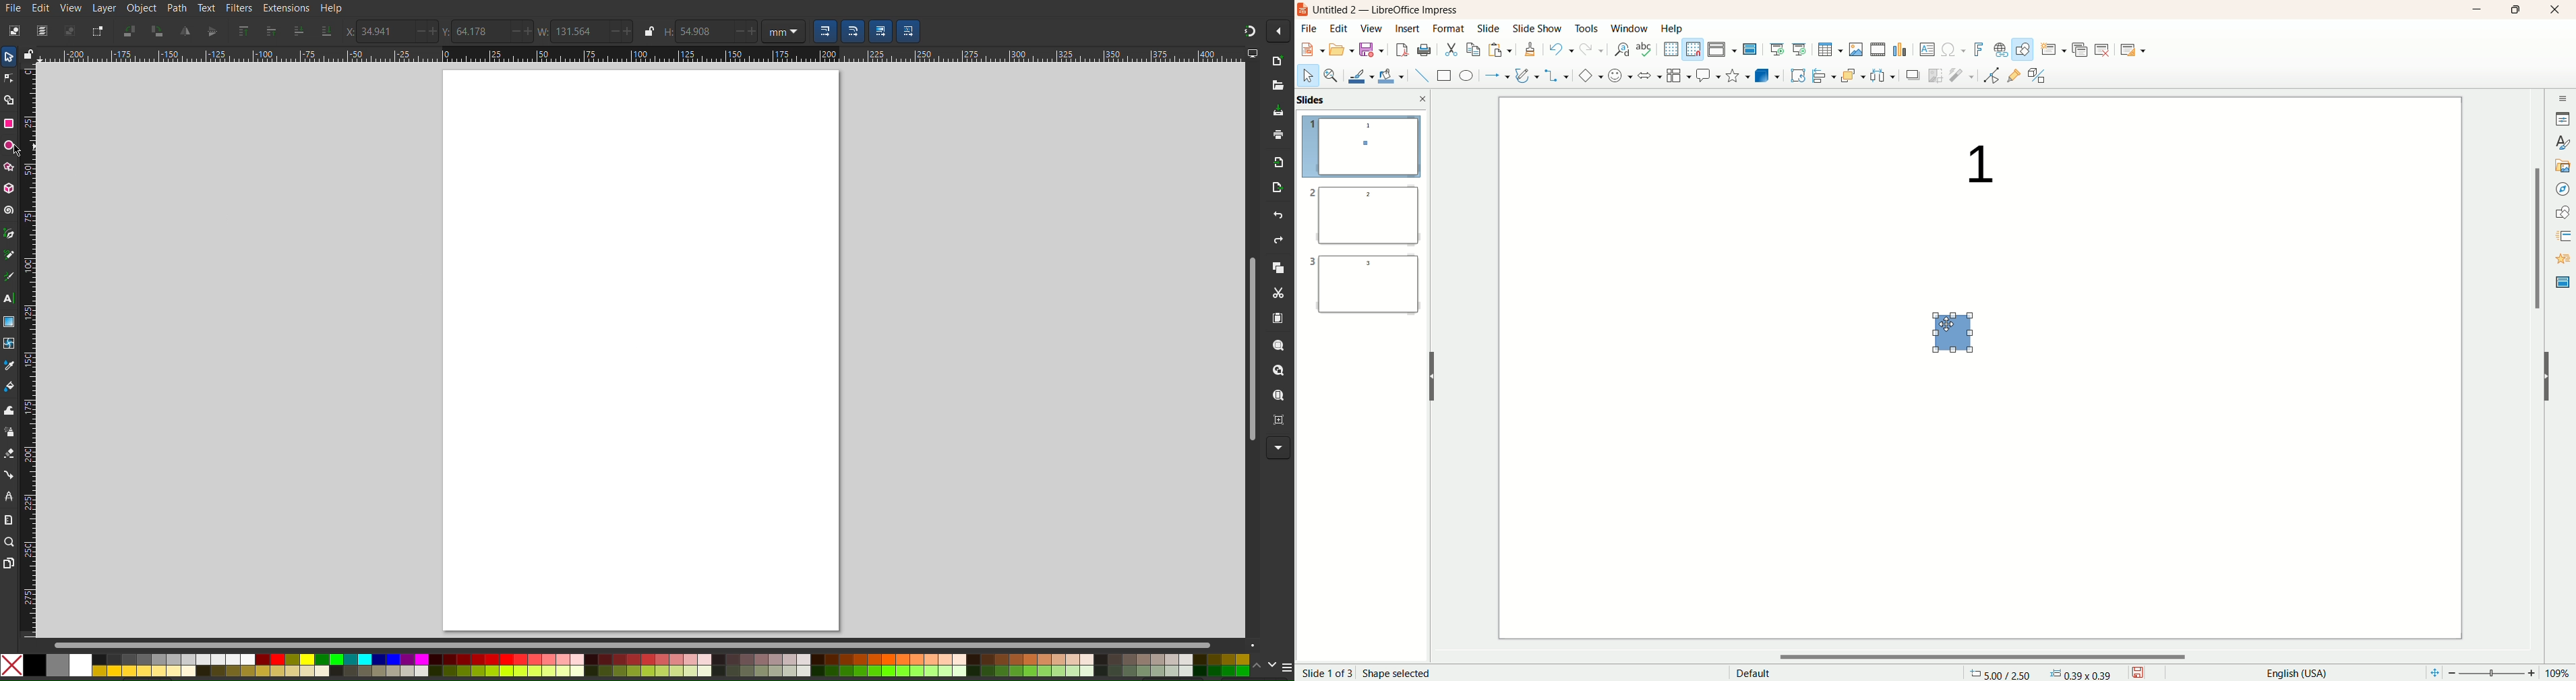 The image size is (2576, 700). I want to click on 3D objects, so click(1768, 75).